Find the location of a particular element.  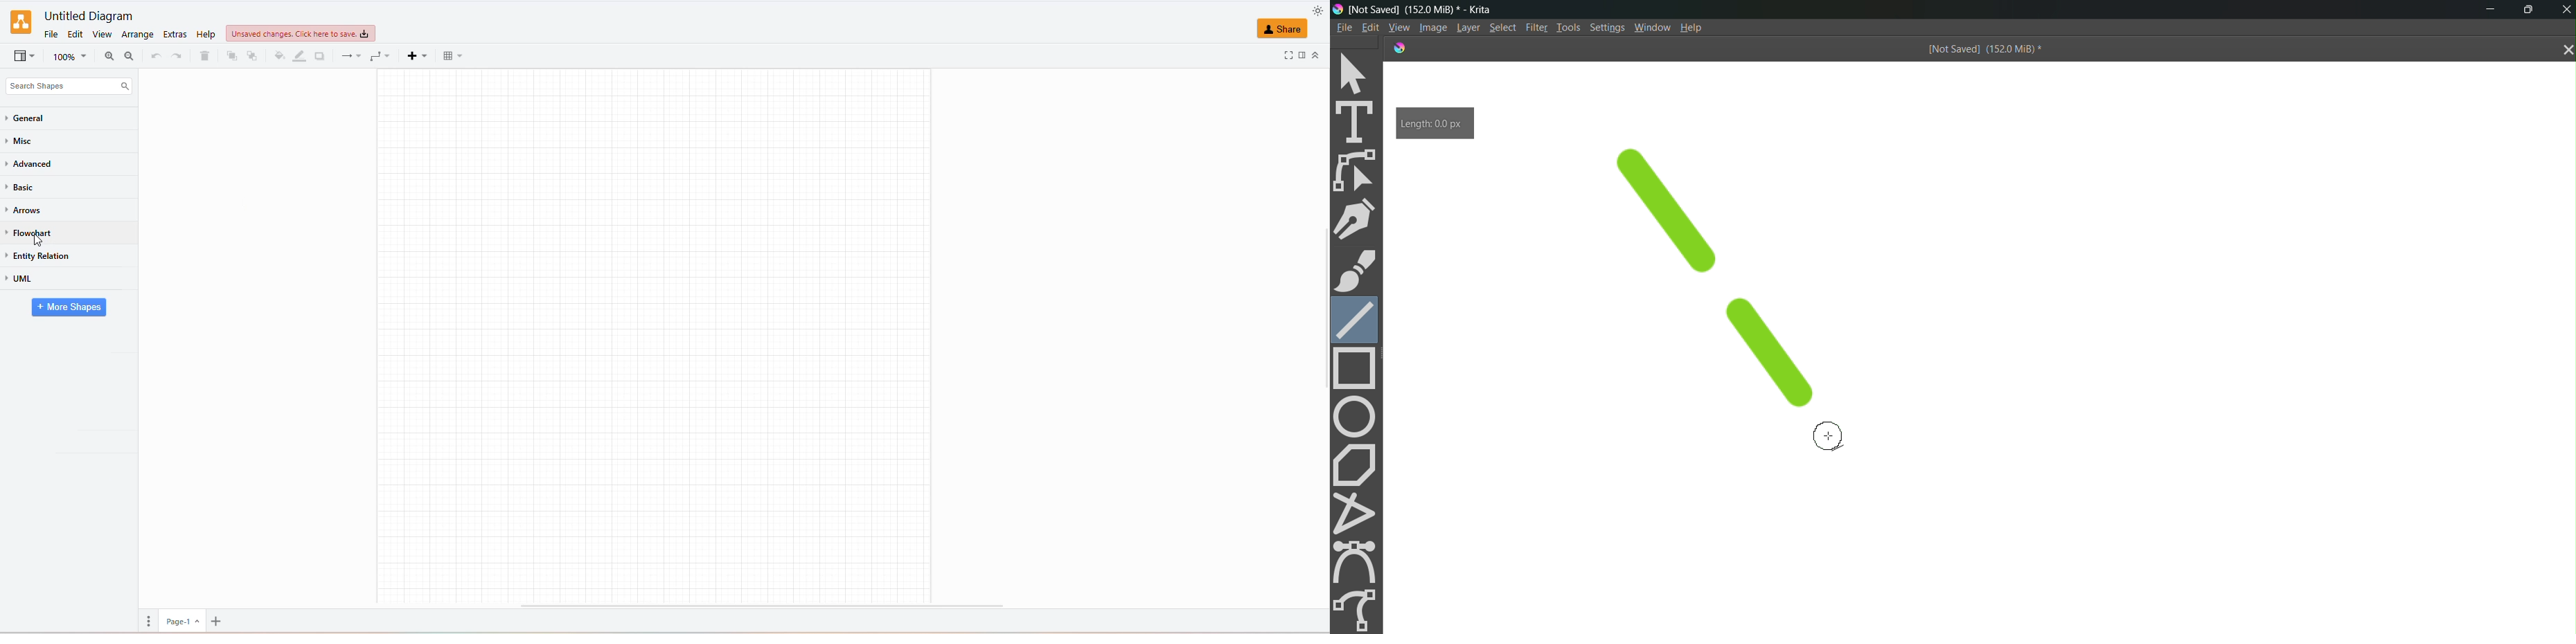

ZOOM IN  is located at coordinates (107, 57).